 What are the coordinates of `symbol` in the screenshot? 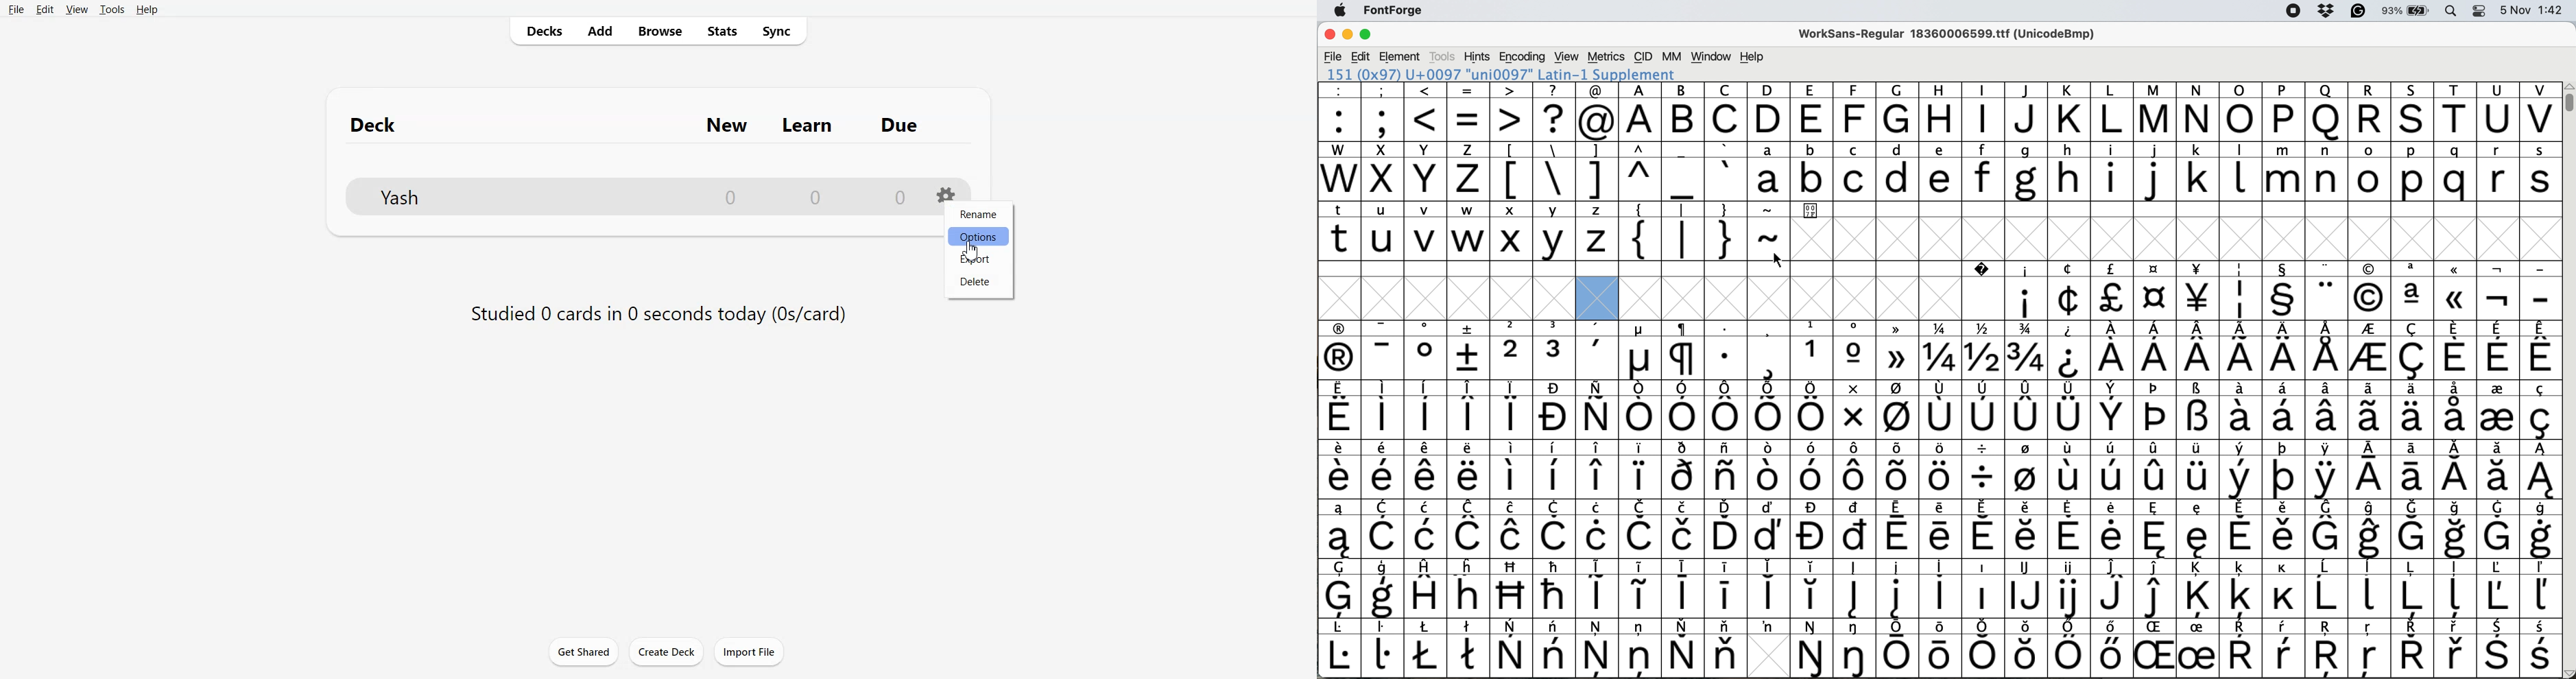 It's located at (1856, 648).